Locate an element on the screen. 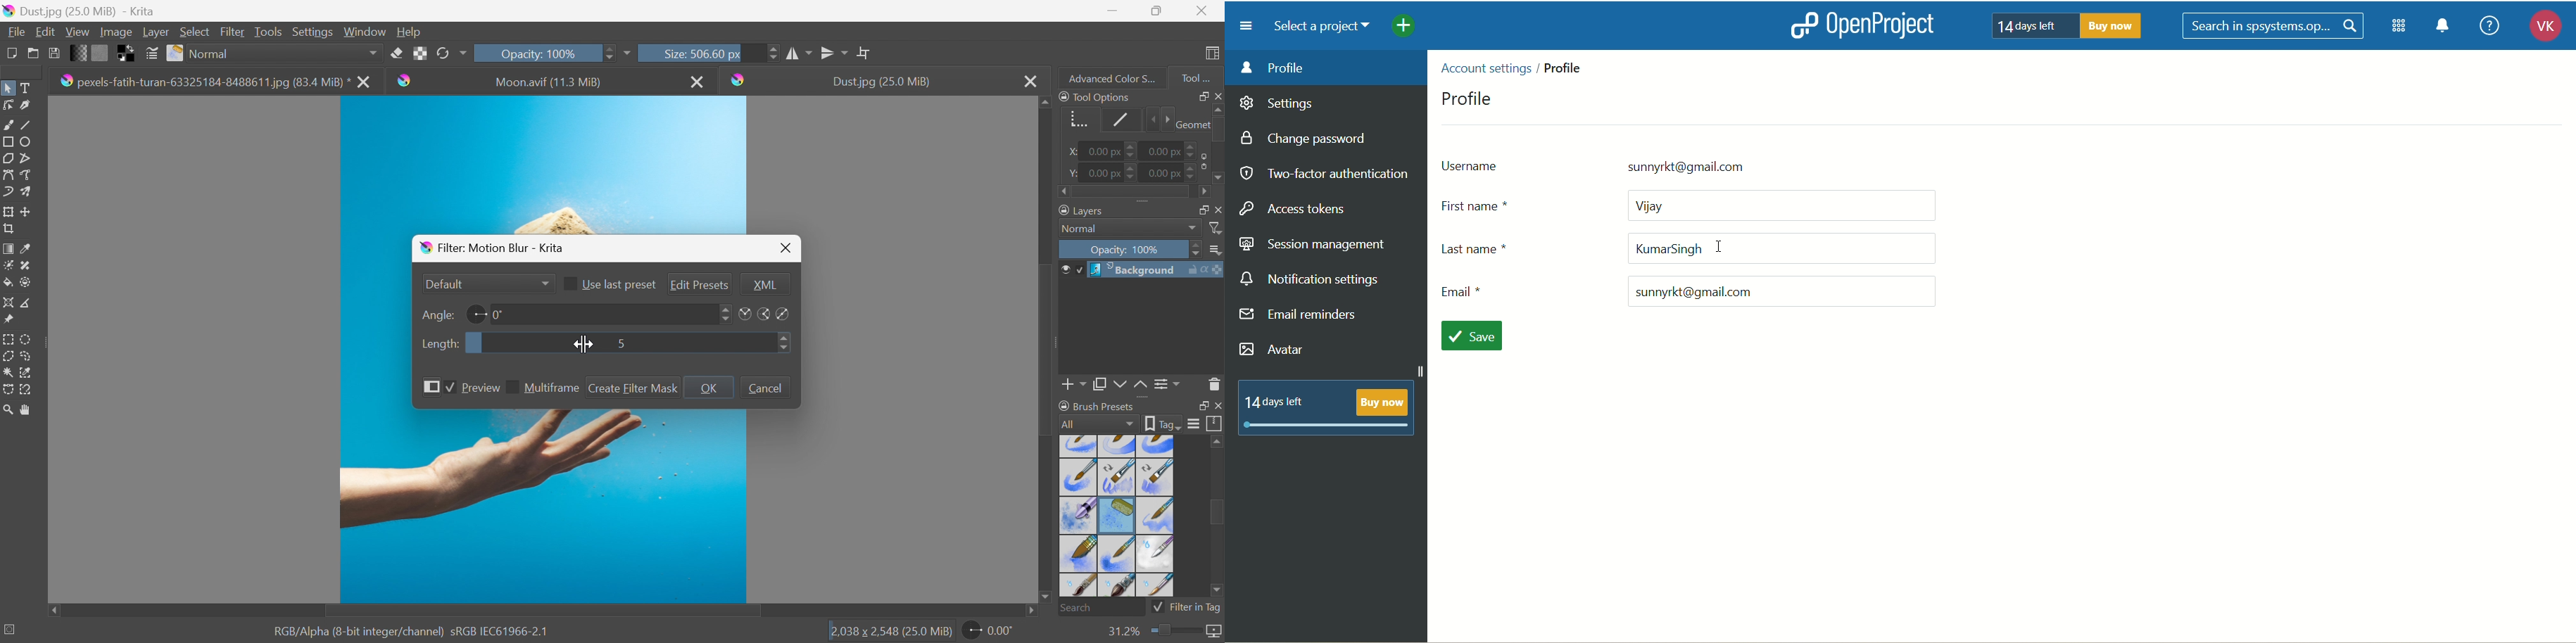 The height and width of the screenshot is (644, 2576). Length: is located at coordinates (440, 344).